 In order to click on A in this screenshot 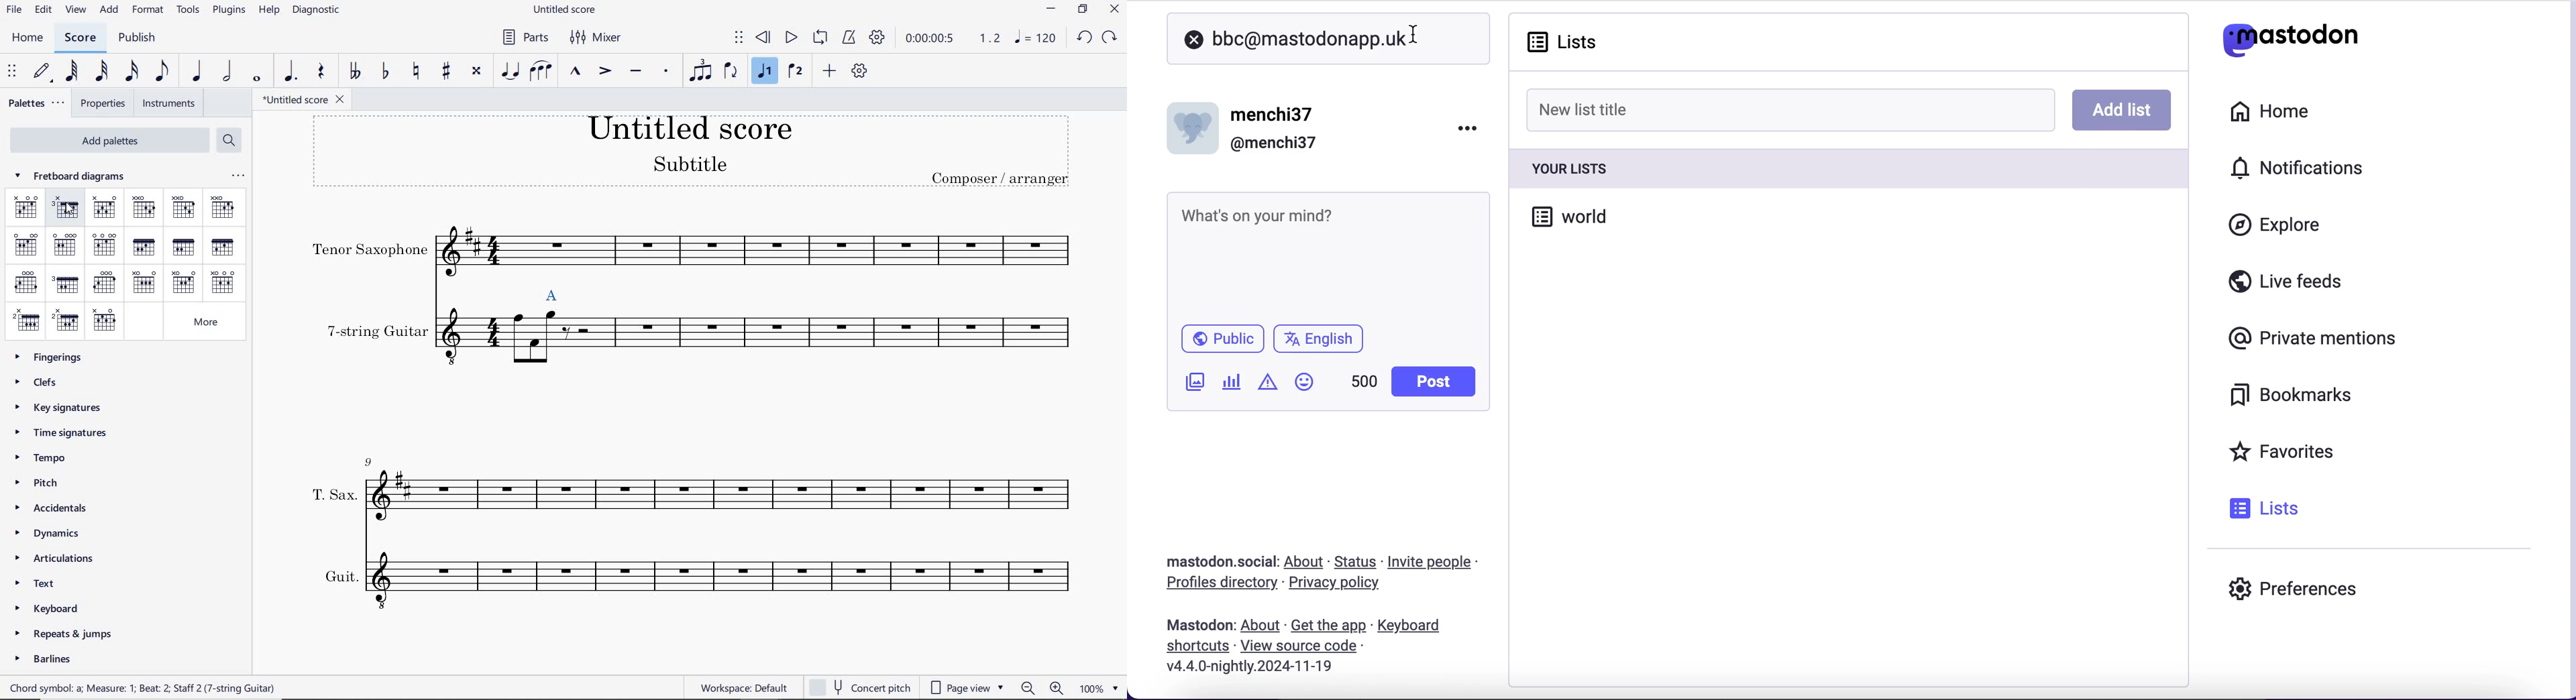, I will do `click(143, 284)`.